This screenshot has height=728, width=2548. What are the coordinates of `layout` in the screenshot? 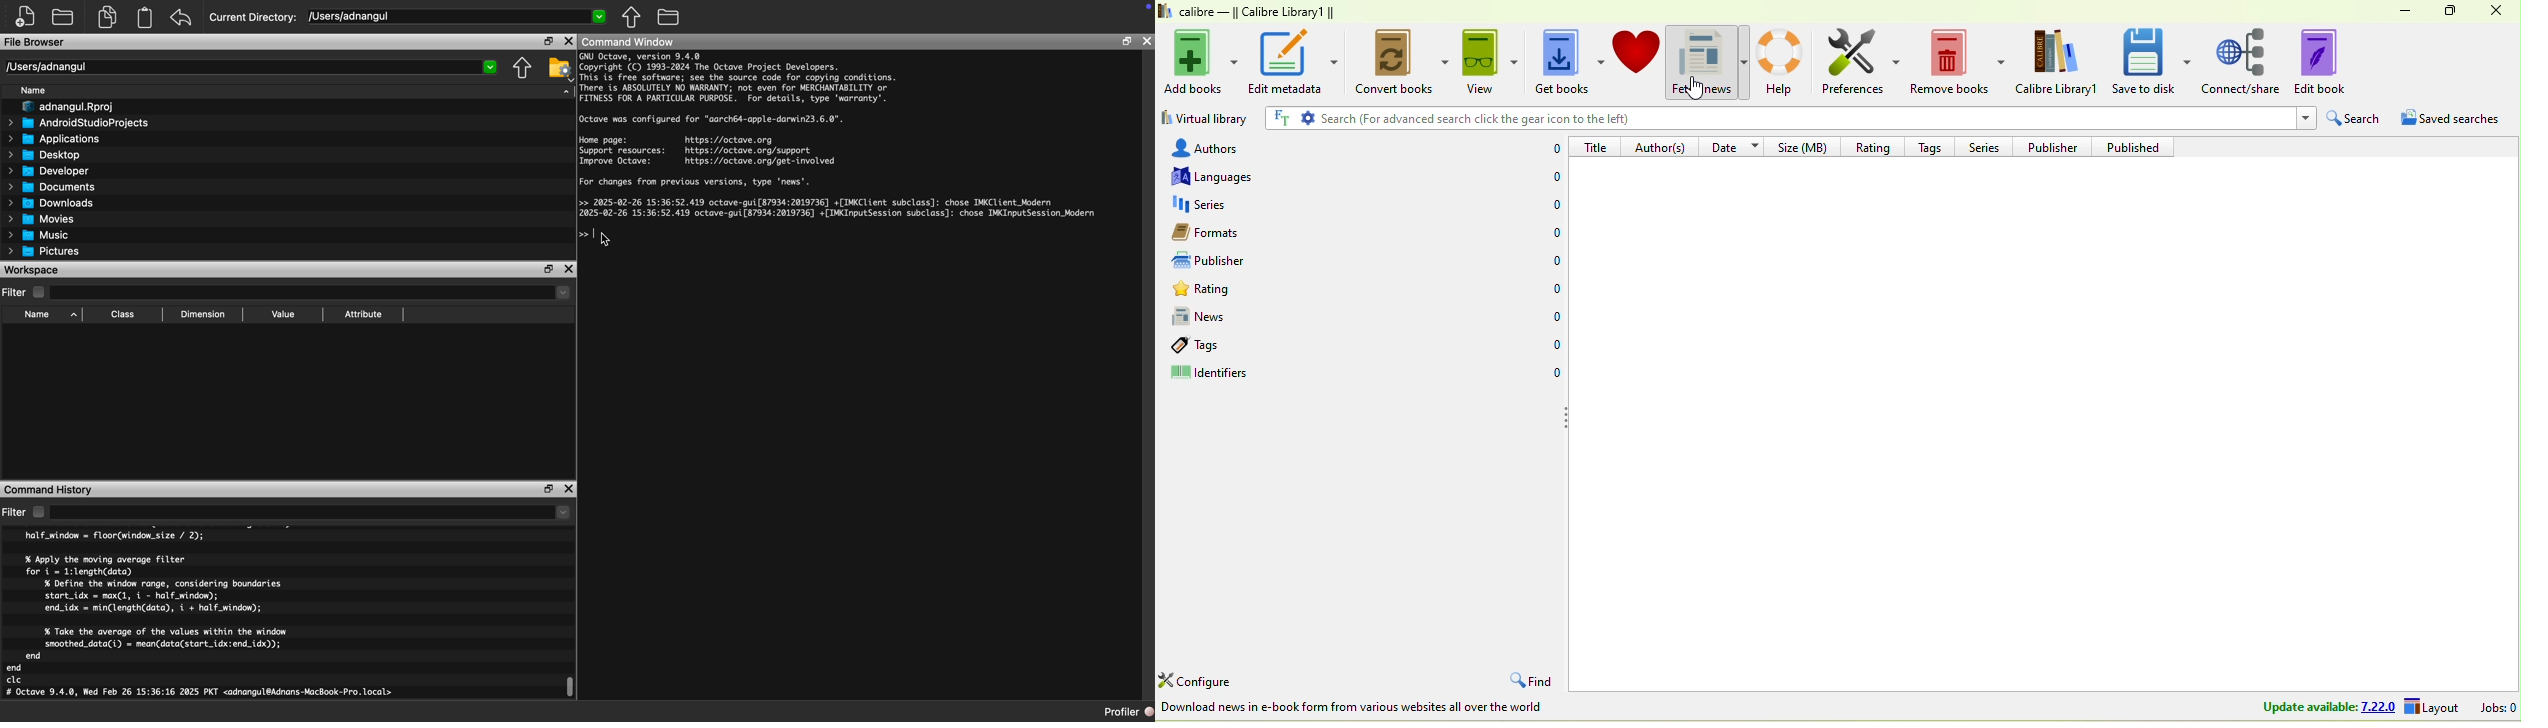 It's located at (2433, 705).